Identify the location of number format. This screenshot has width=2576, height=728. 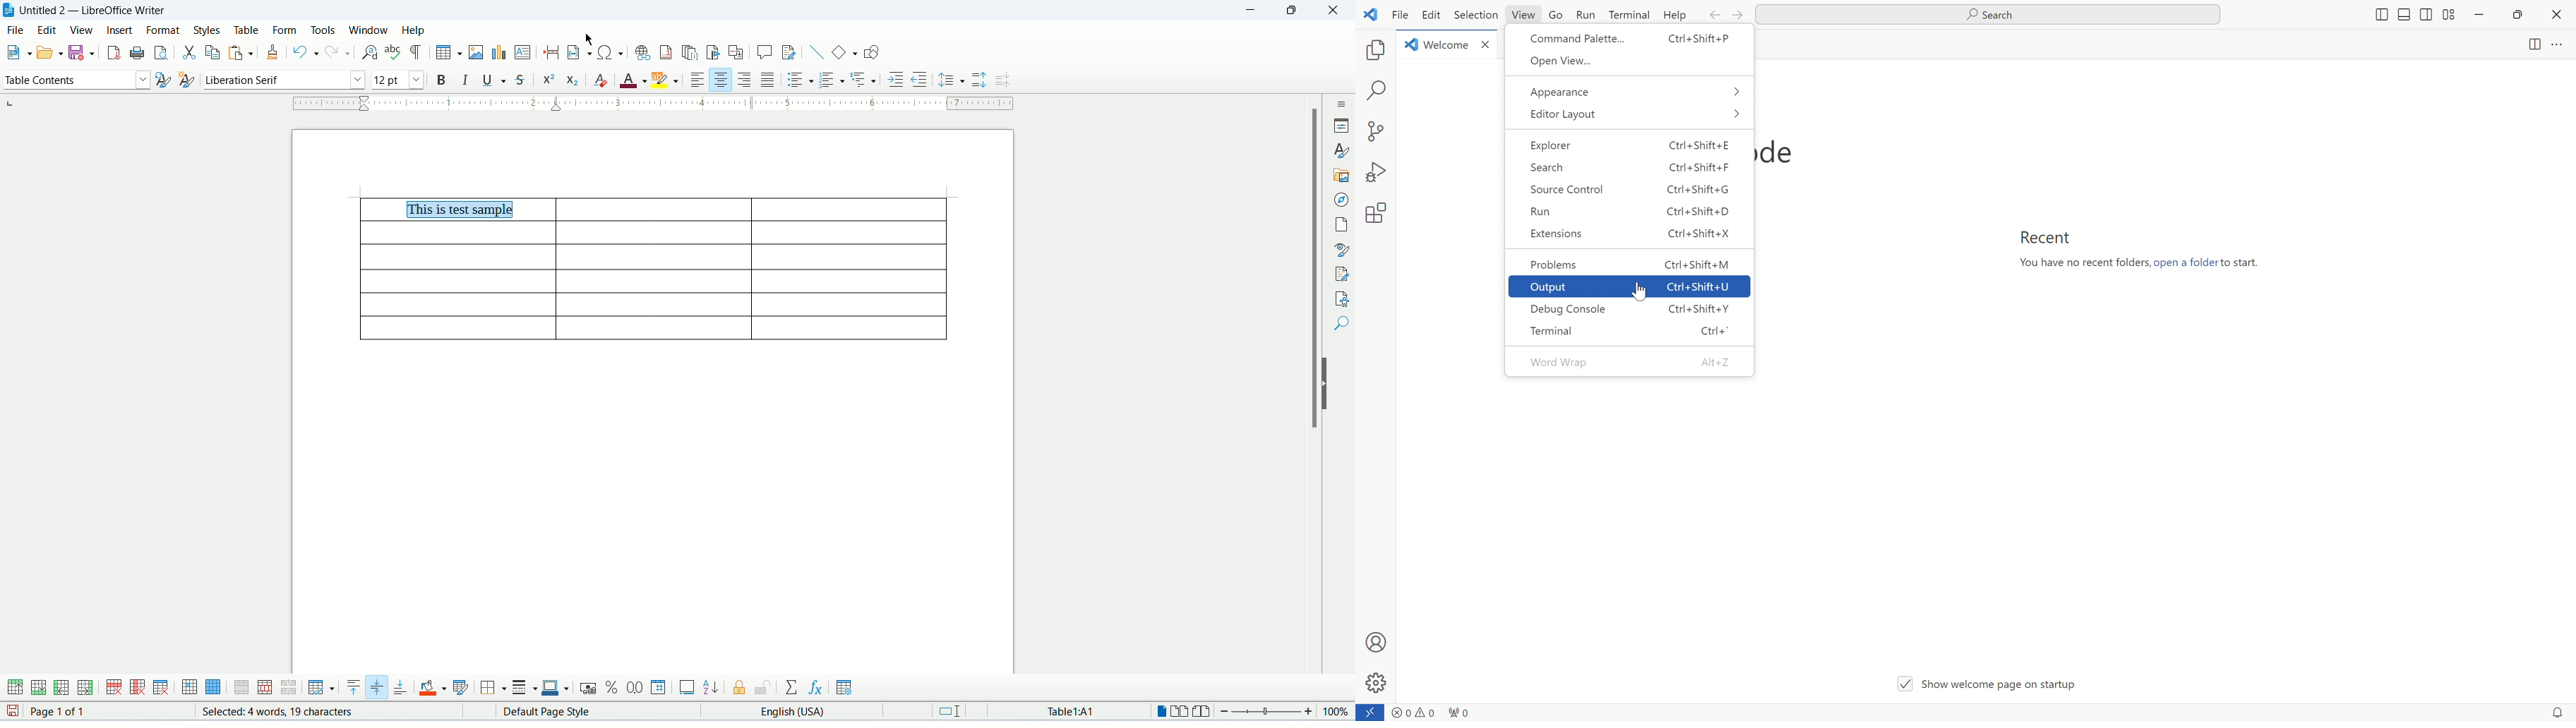
(660, 688).